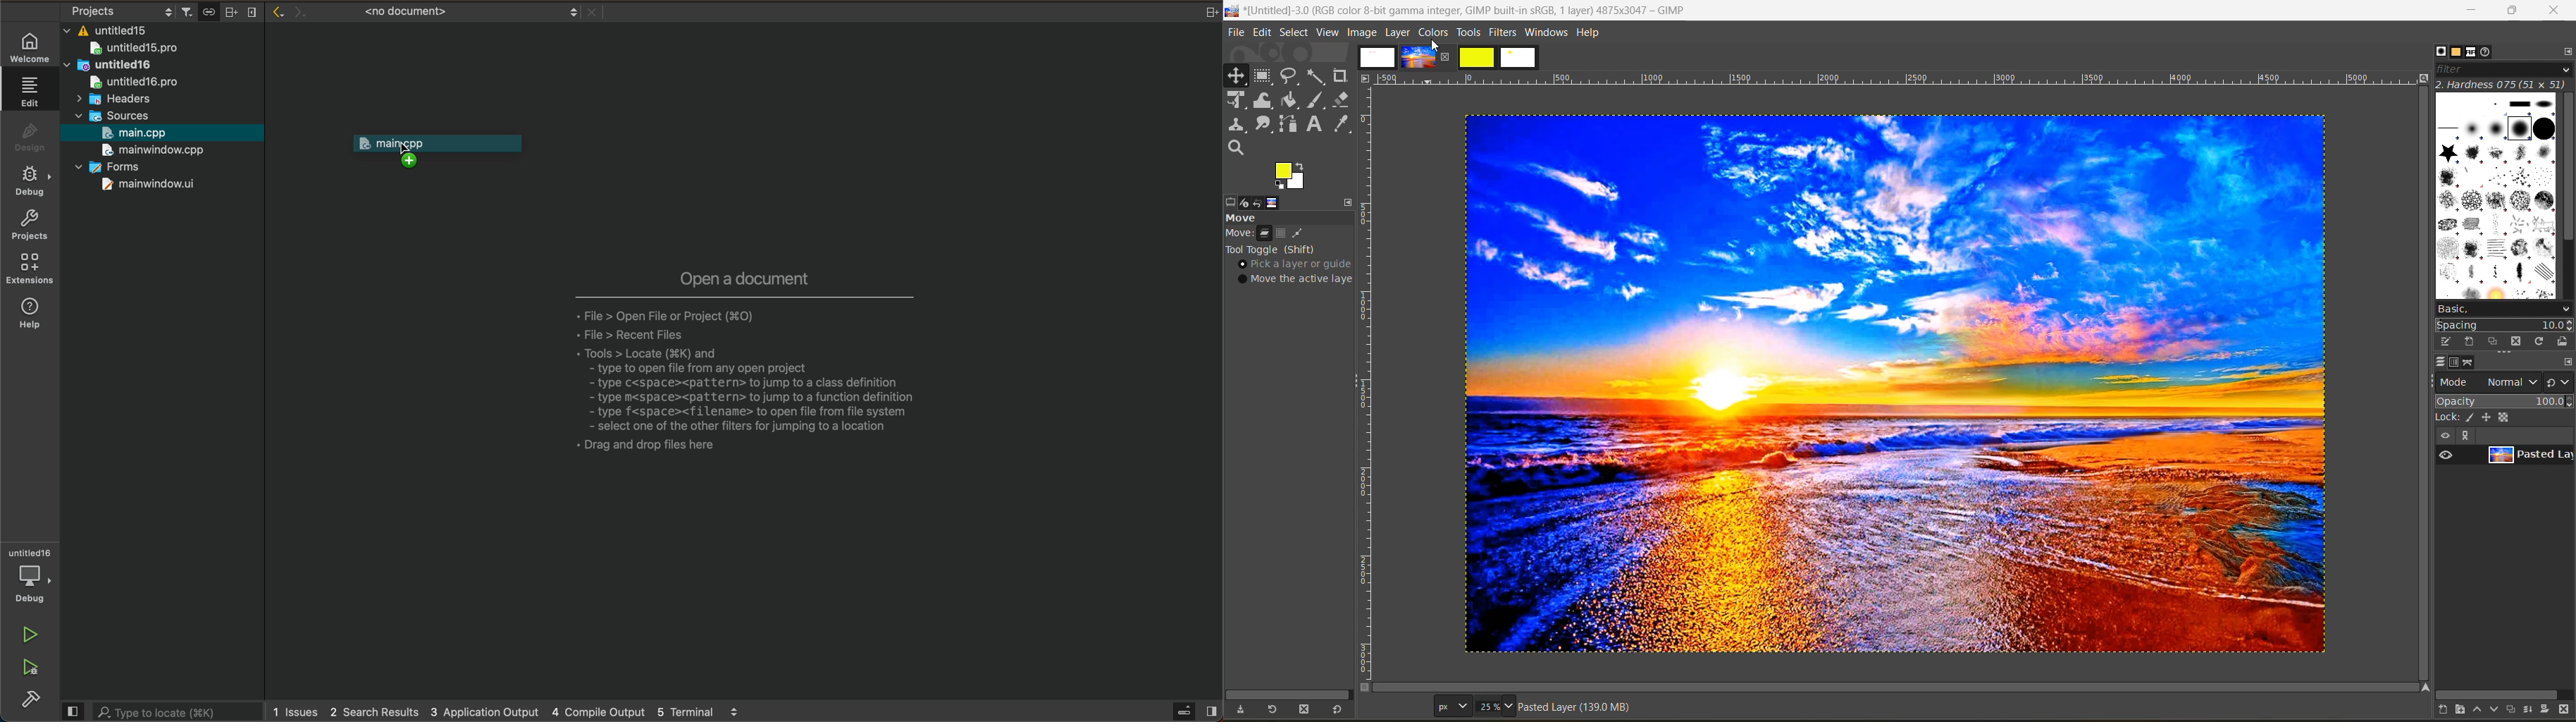 The width and height of the screenshot is (2576, 728). Describe the element at coordinates (1468, 34) in the screenshot. I see `tools` at that location.